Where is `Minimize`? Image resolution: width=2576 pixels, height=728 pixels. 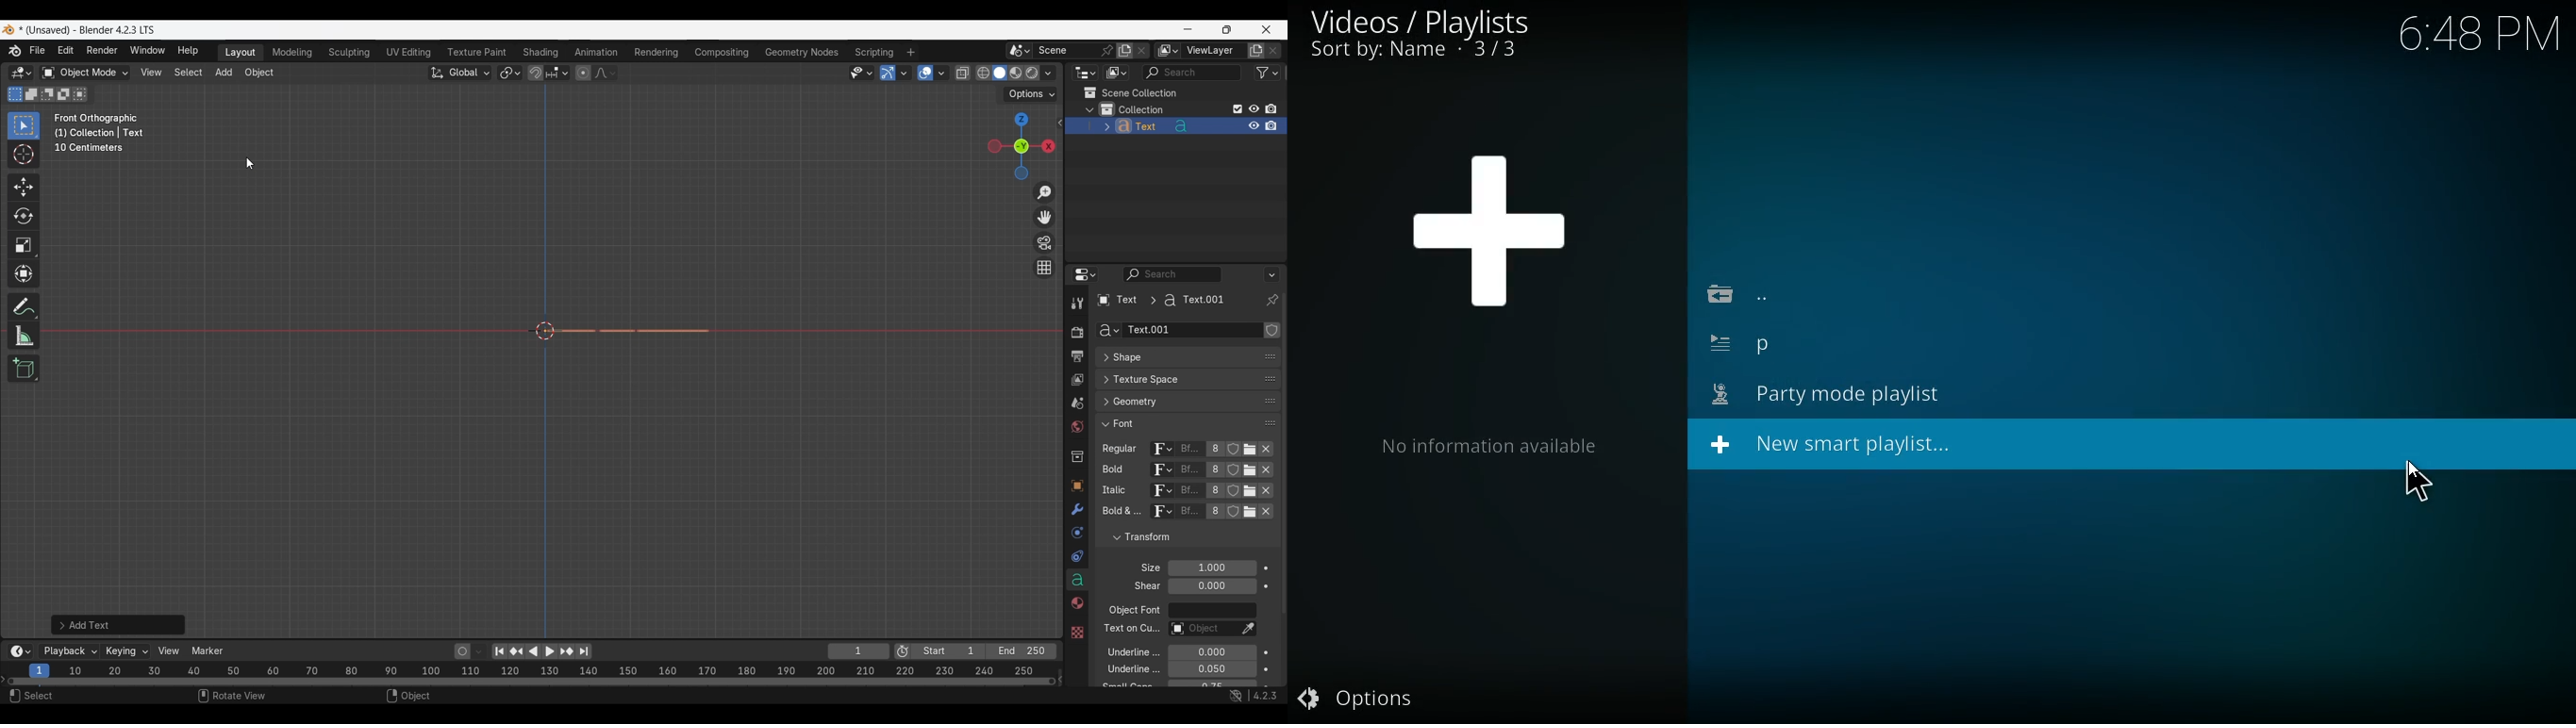
Minimize is located at coordinates (1189, 29).